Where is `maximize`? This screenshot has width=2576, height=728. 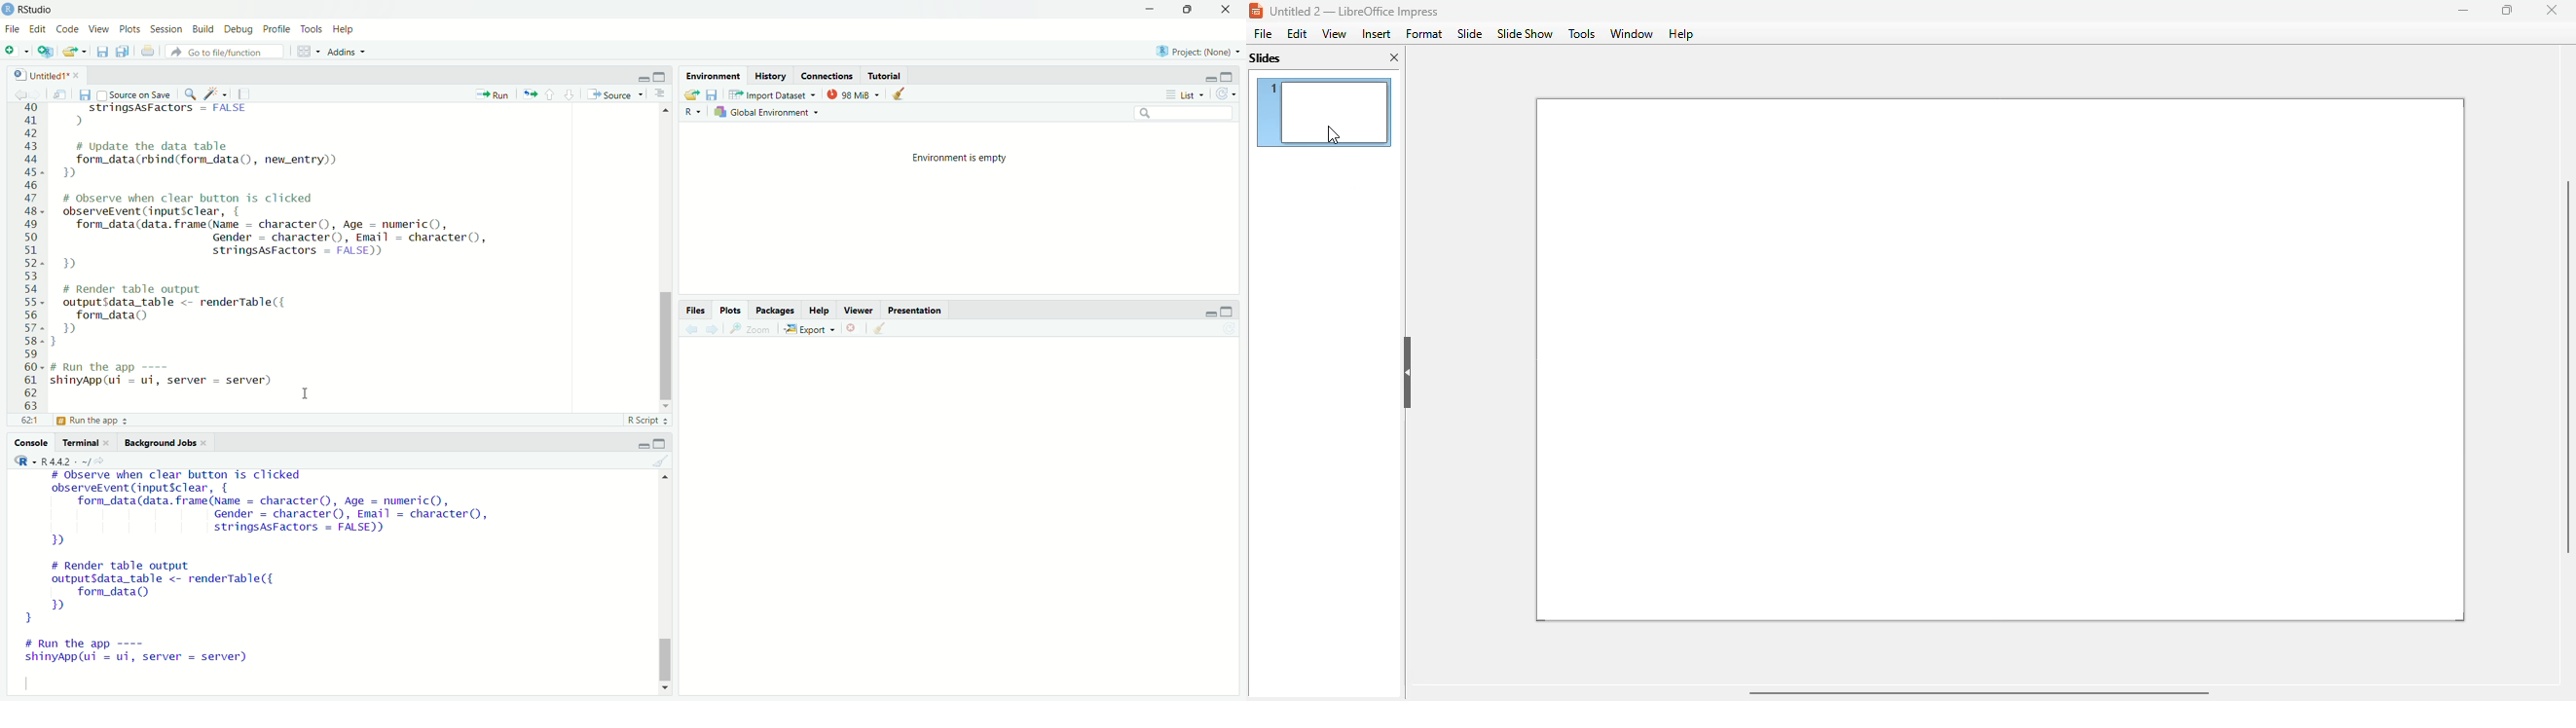 maximize is located at coordinates (1192, 9).